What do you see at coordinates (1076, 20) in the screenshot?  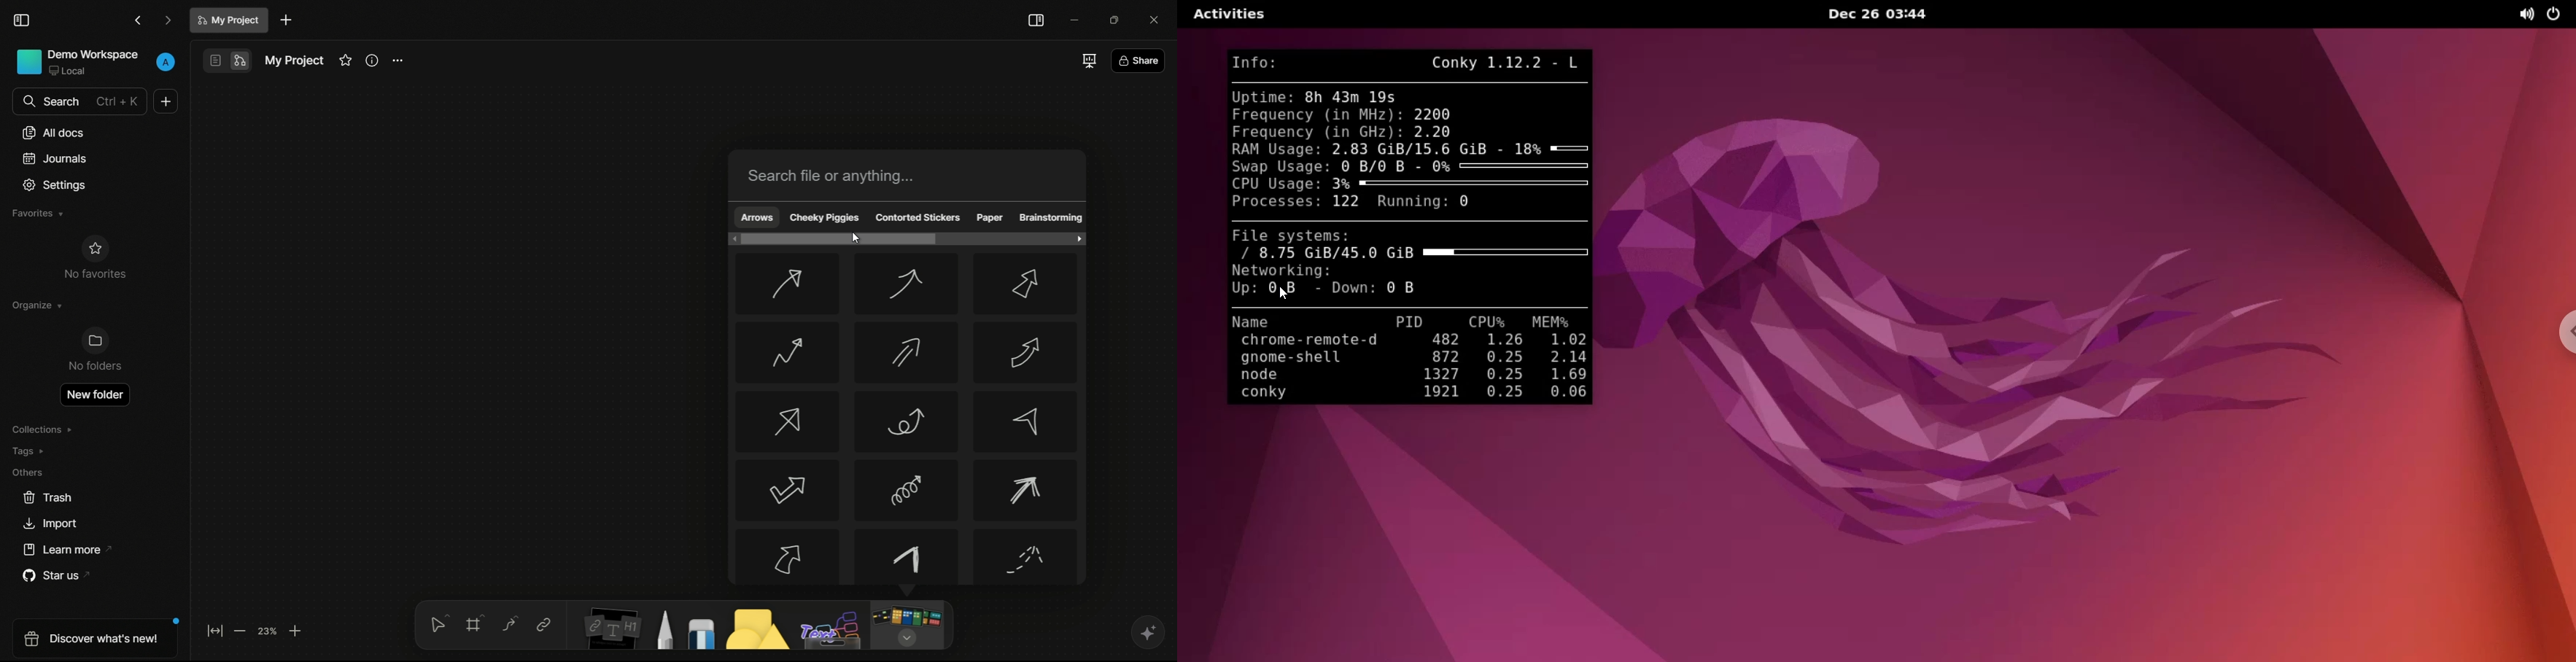 I see `minimize` at bounding box center [1076, 20].